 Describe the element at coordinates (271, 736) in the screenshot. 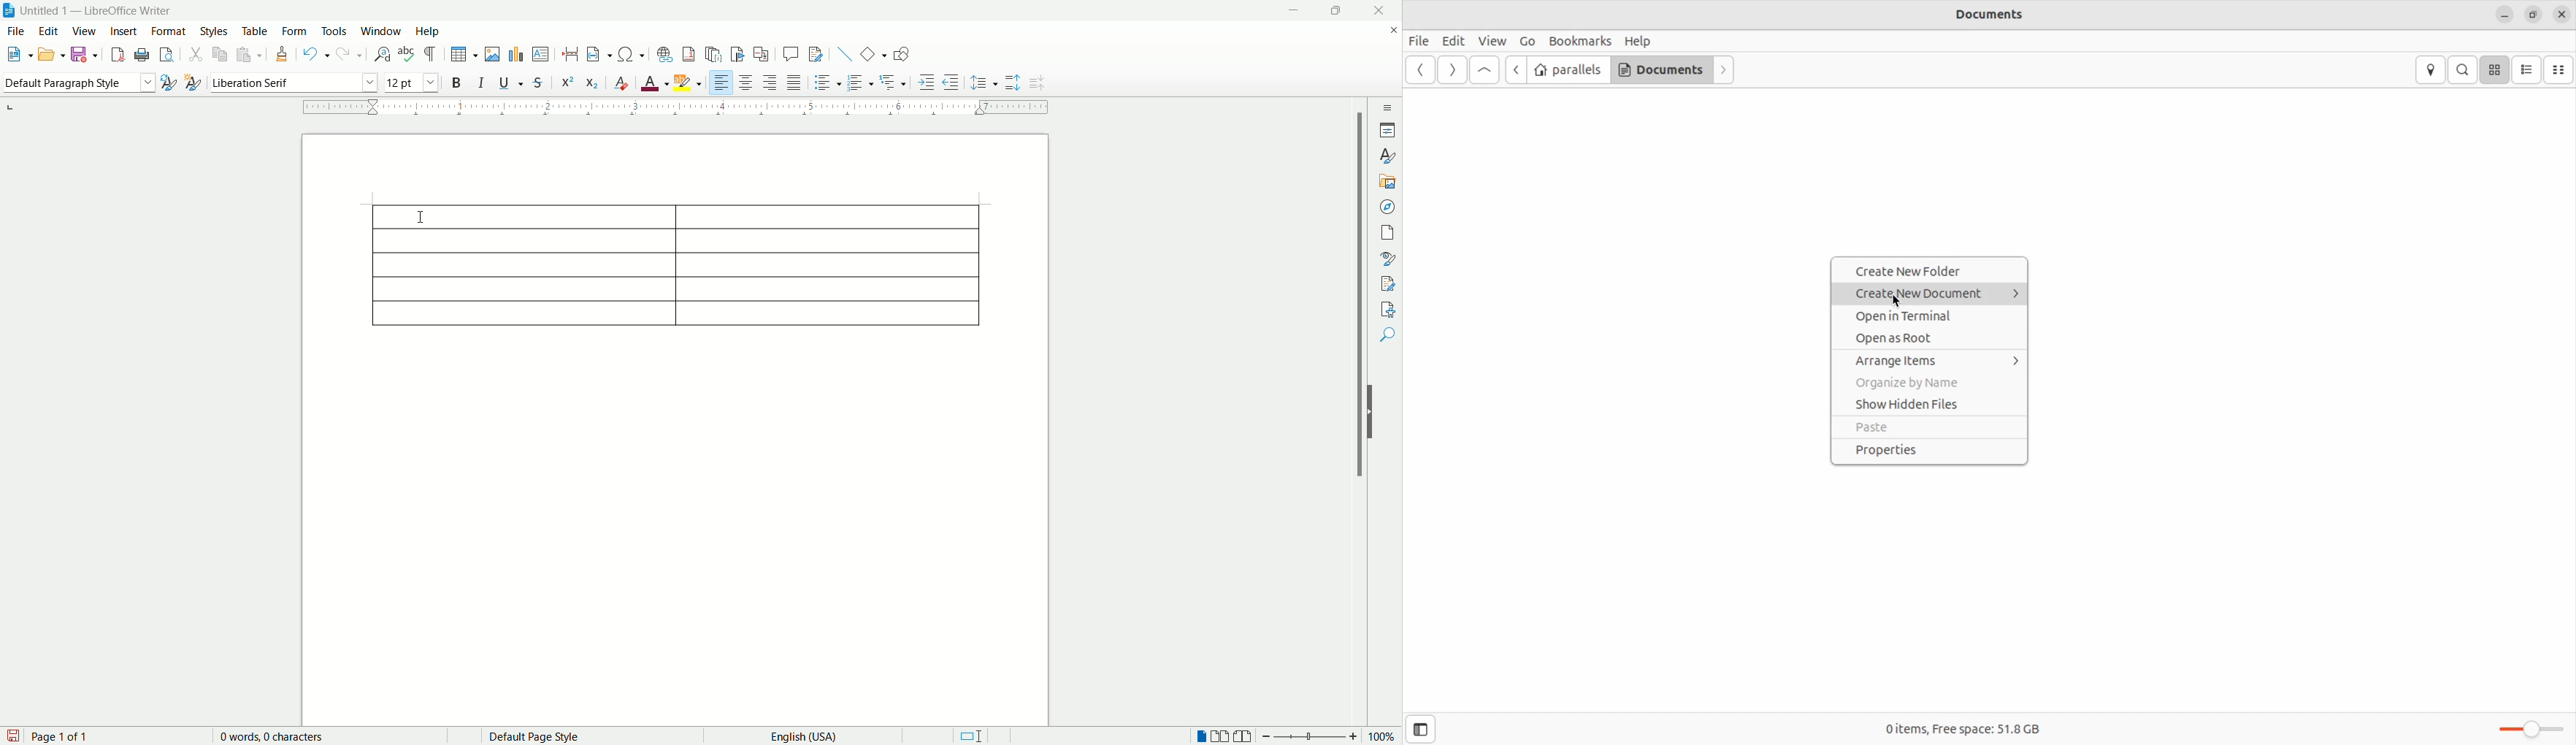

I see `word count` at that location.